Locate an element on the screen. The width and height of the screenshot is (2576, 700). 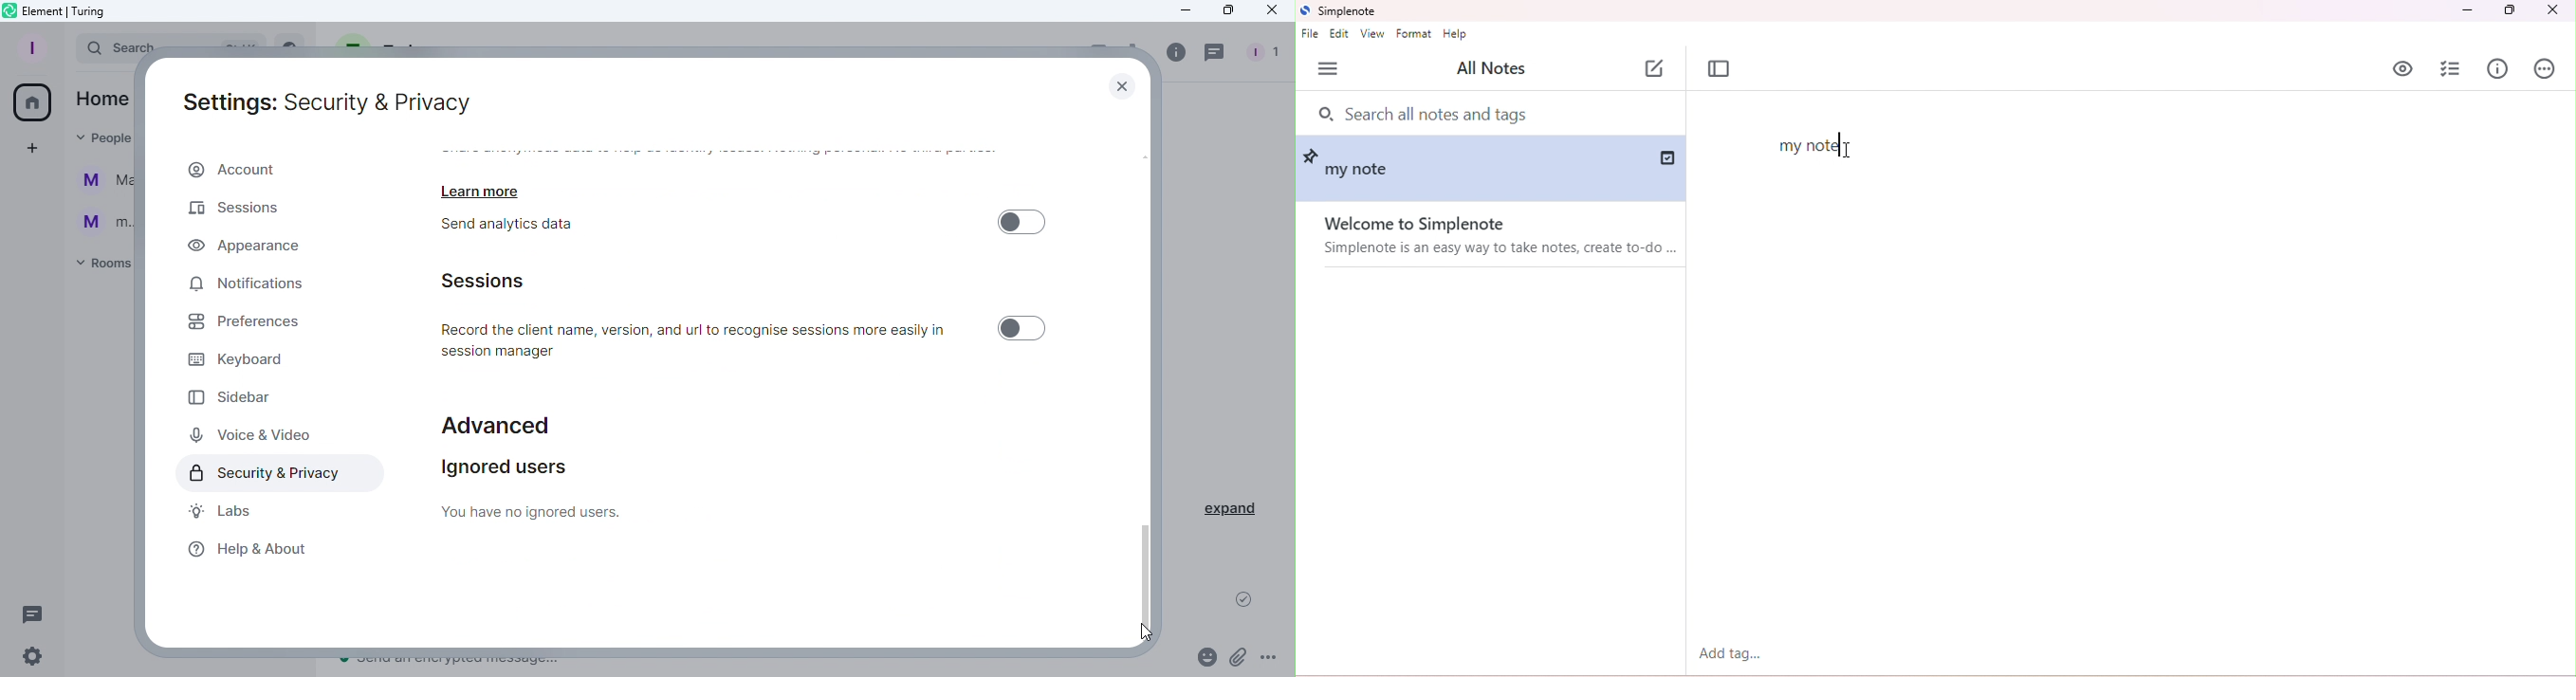
saved is located at coordinates (1665, 157).